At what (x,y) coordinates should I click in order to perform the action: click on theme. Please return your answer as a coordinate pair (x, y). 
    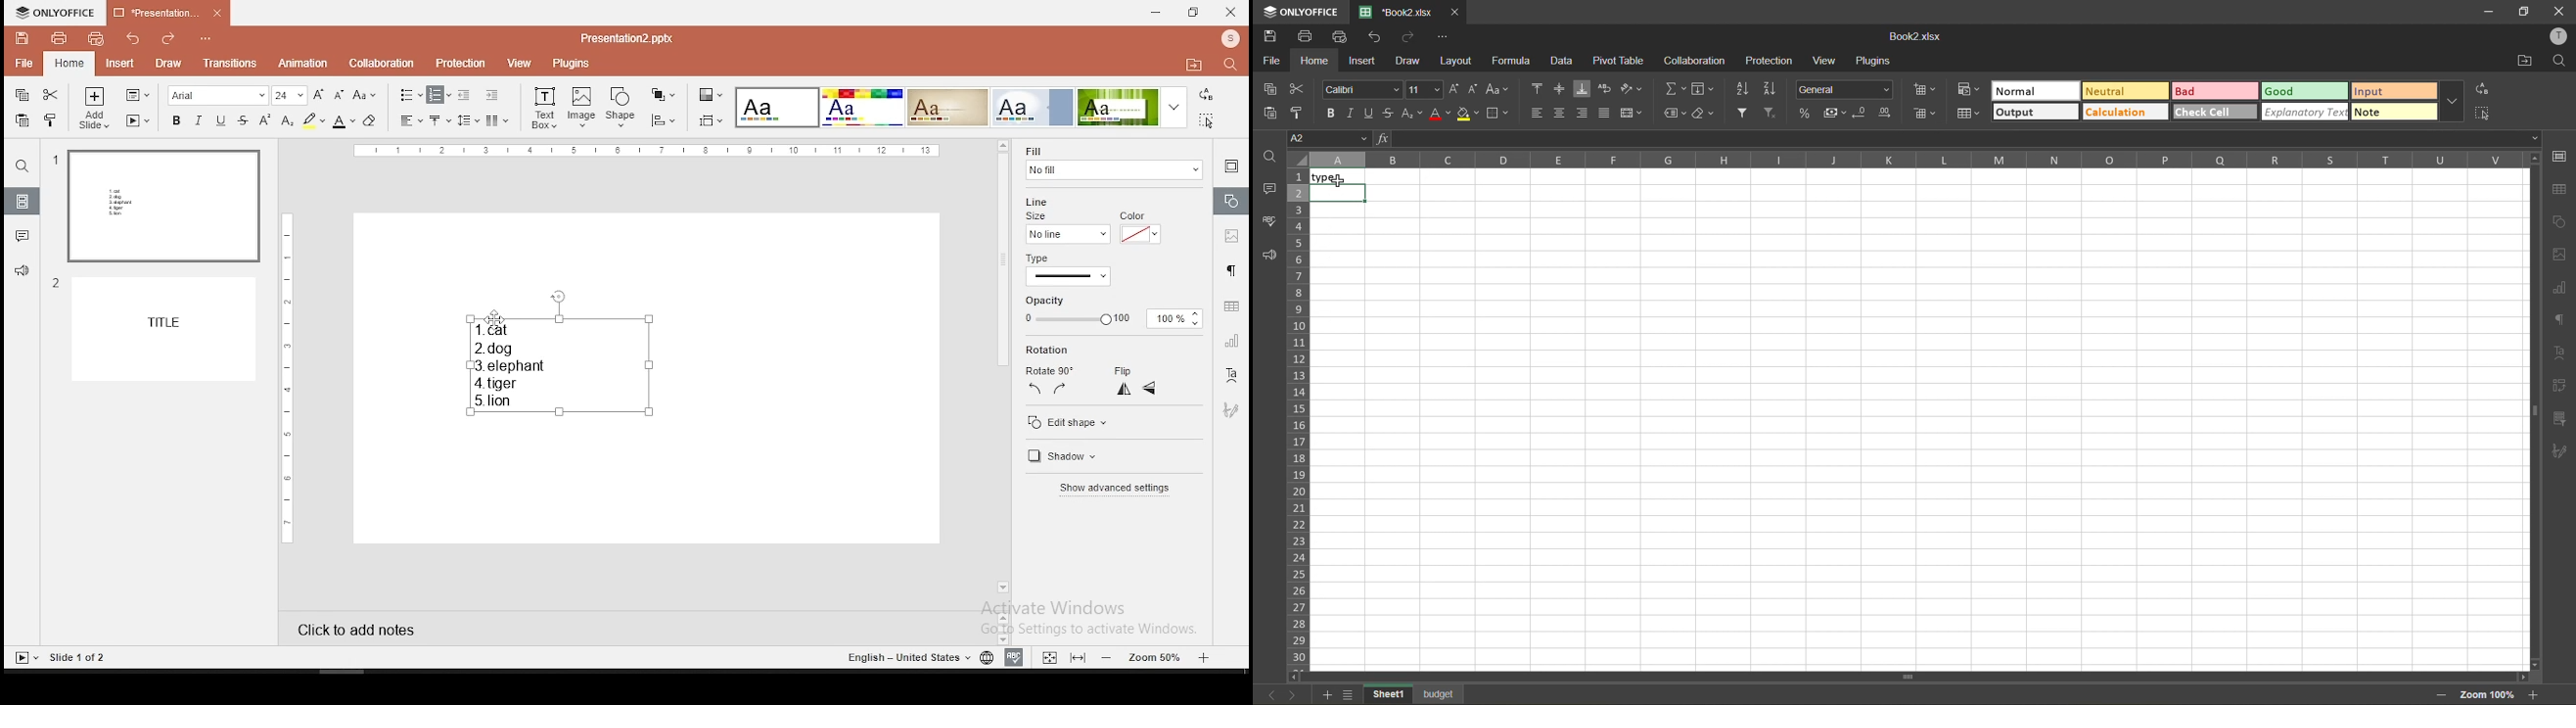
    Looking at the image, I should click on (1033, 107).